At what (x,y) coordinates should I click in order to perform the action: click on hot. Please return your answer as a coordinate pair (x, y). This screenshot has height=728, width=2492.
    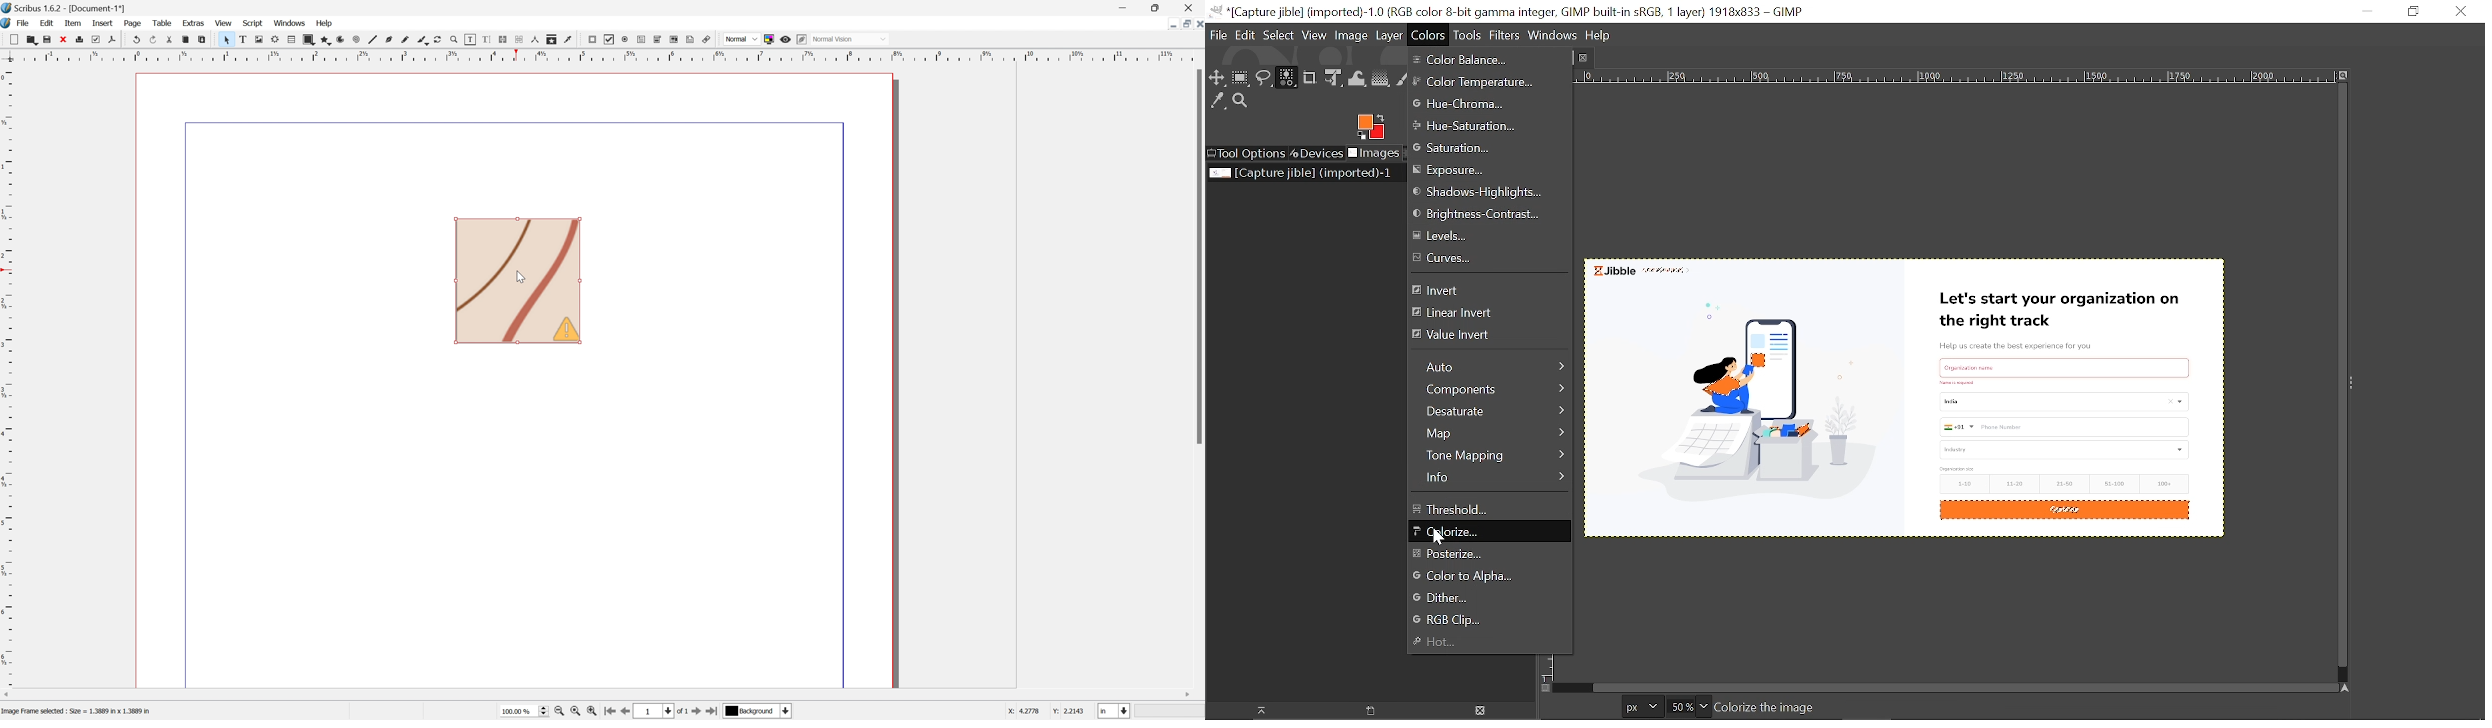
    Looking at the image, I should click on (1485, 643).